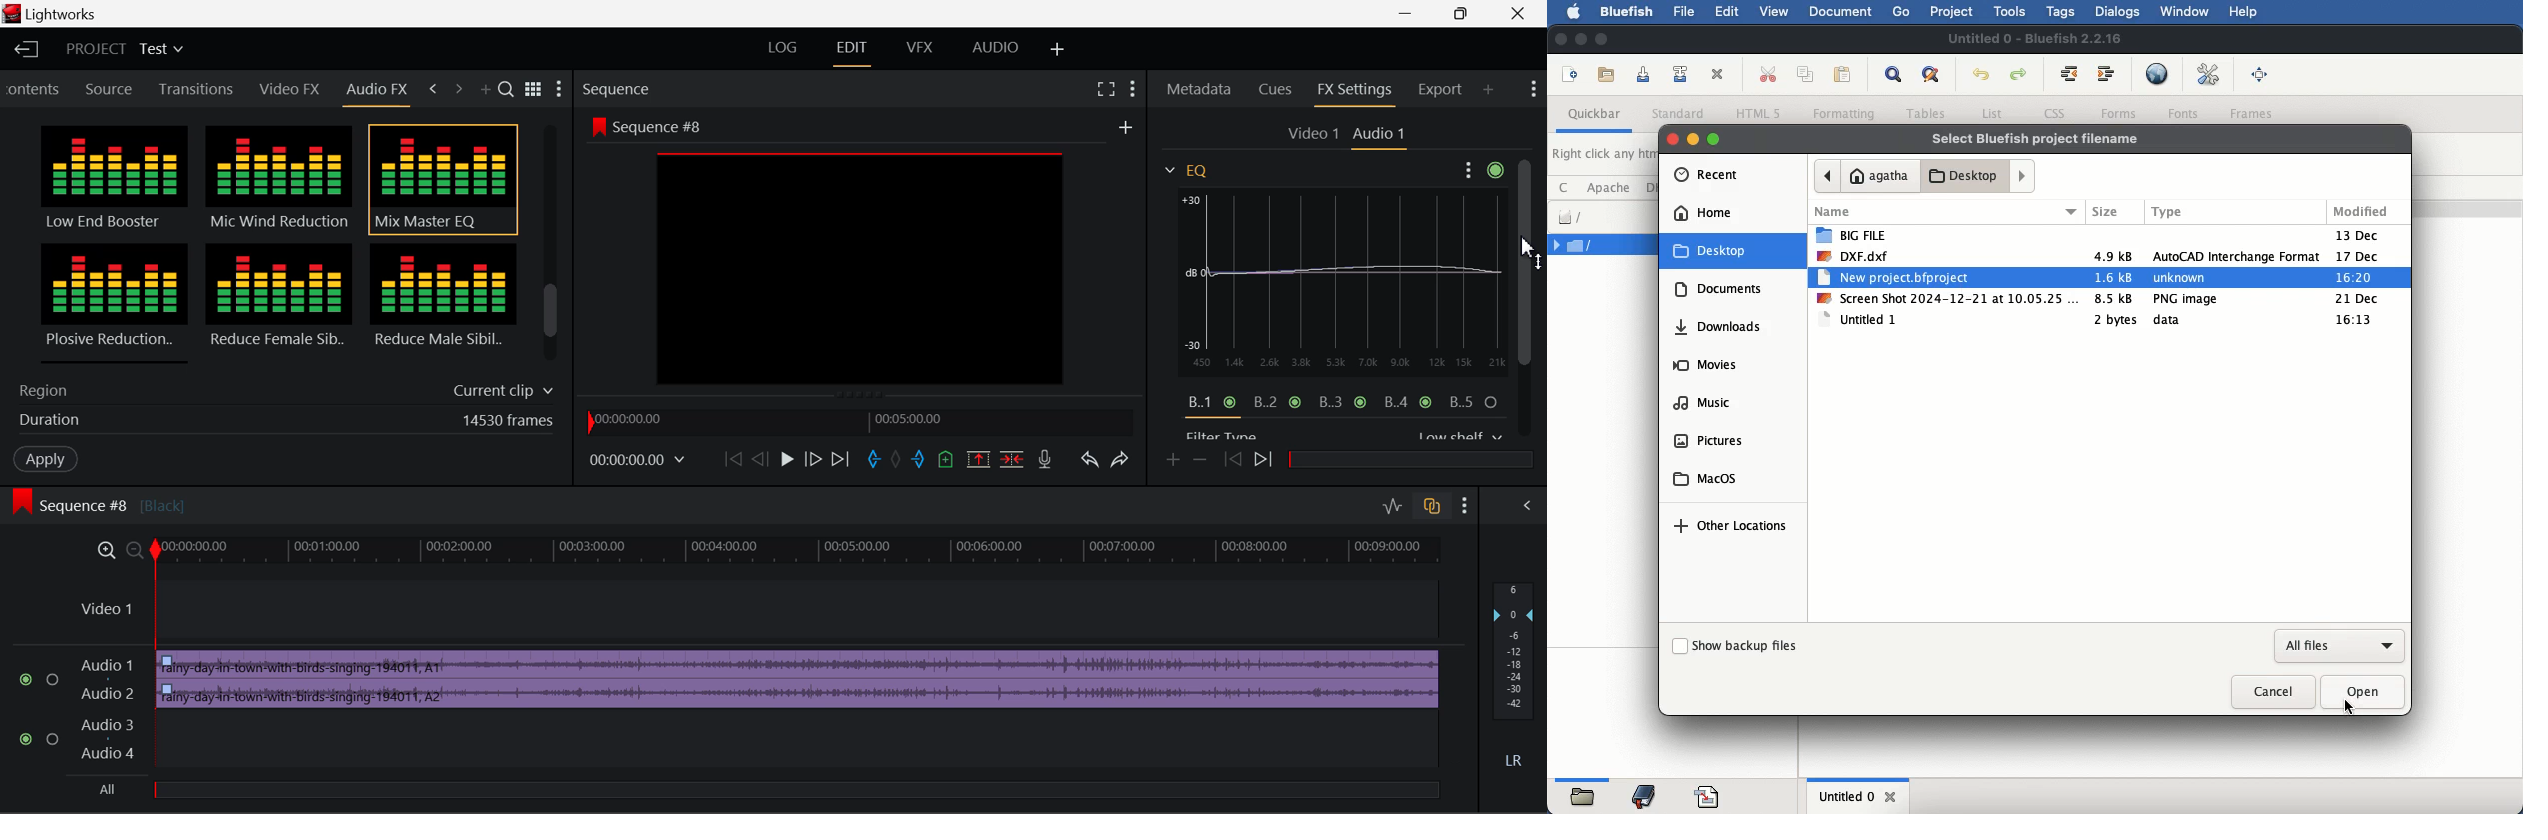 The image size is (2548, 840). What do you see at coordinates (635, 459) in the screenshot?
I see `Frame Time` at bounding box center [635, 459].